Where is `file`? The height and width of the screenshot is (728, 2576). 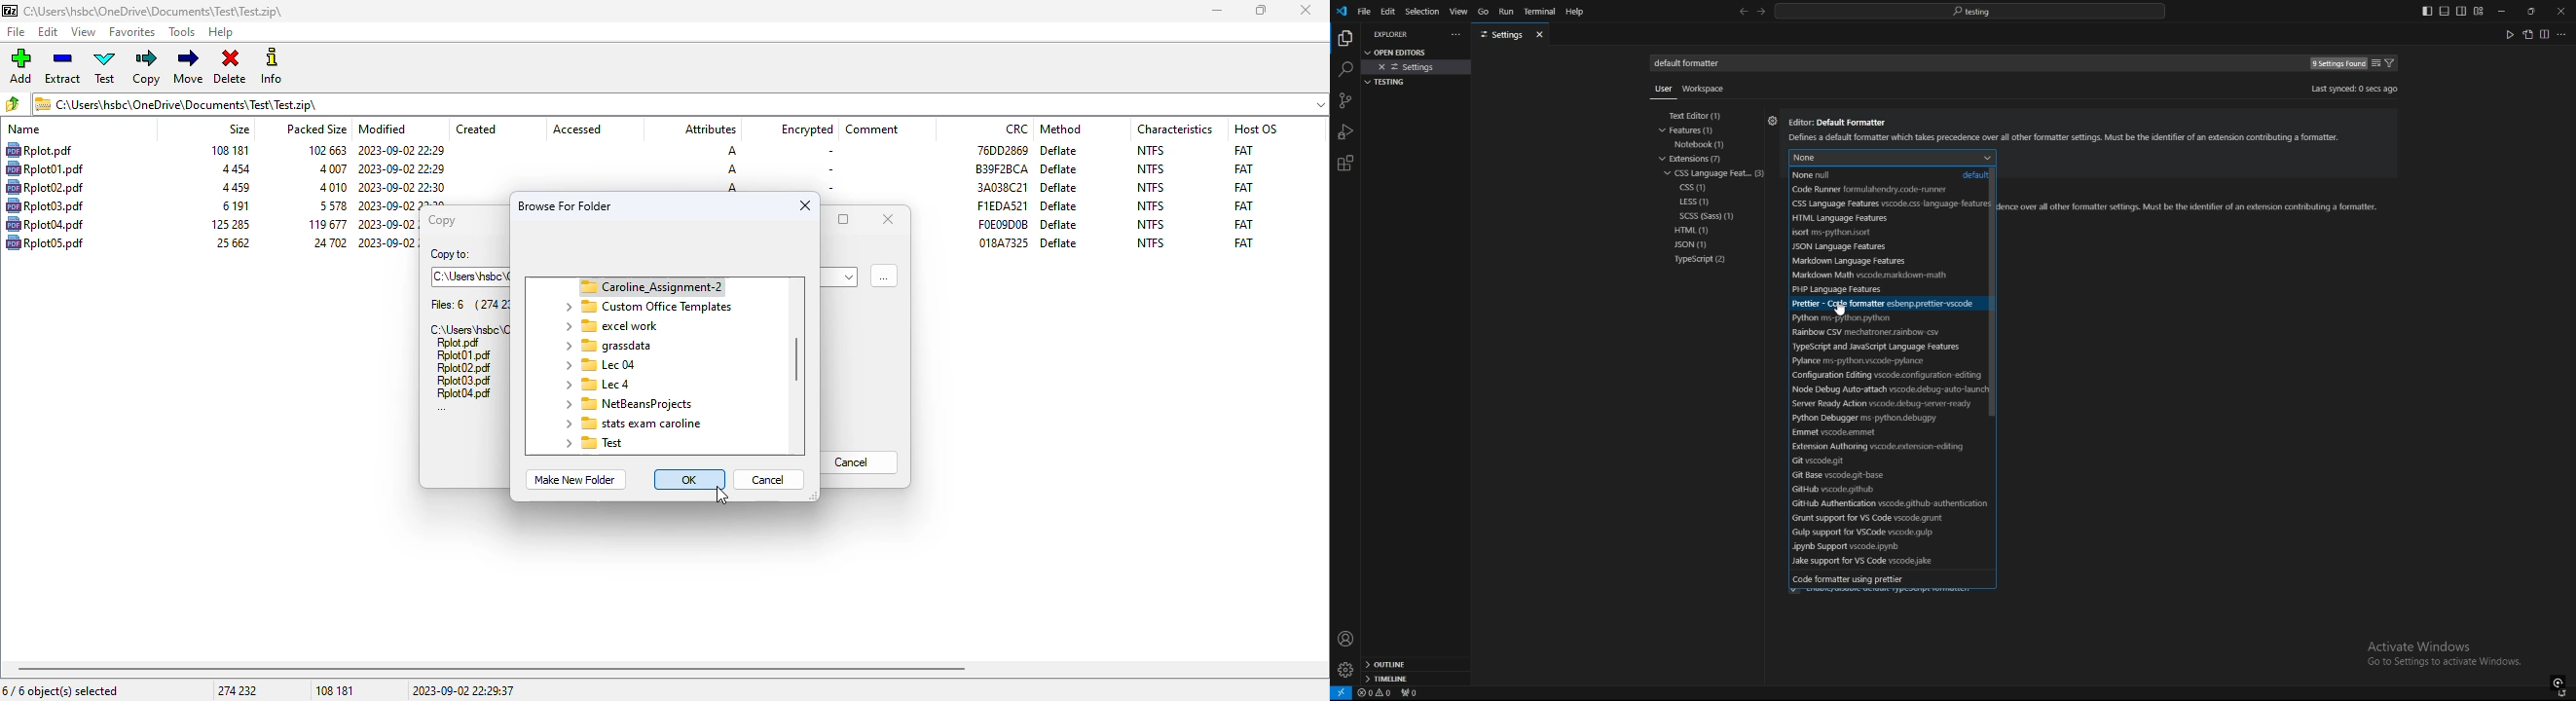
file is located at coordinates (463, 356).